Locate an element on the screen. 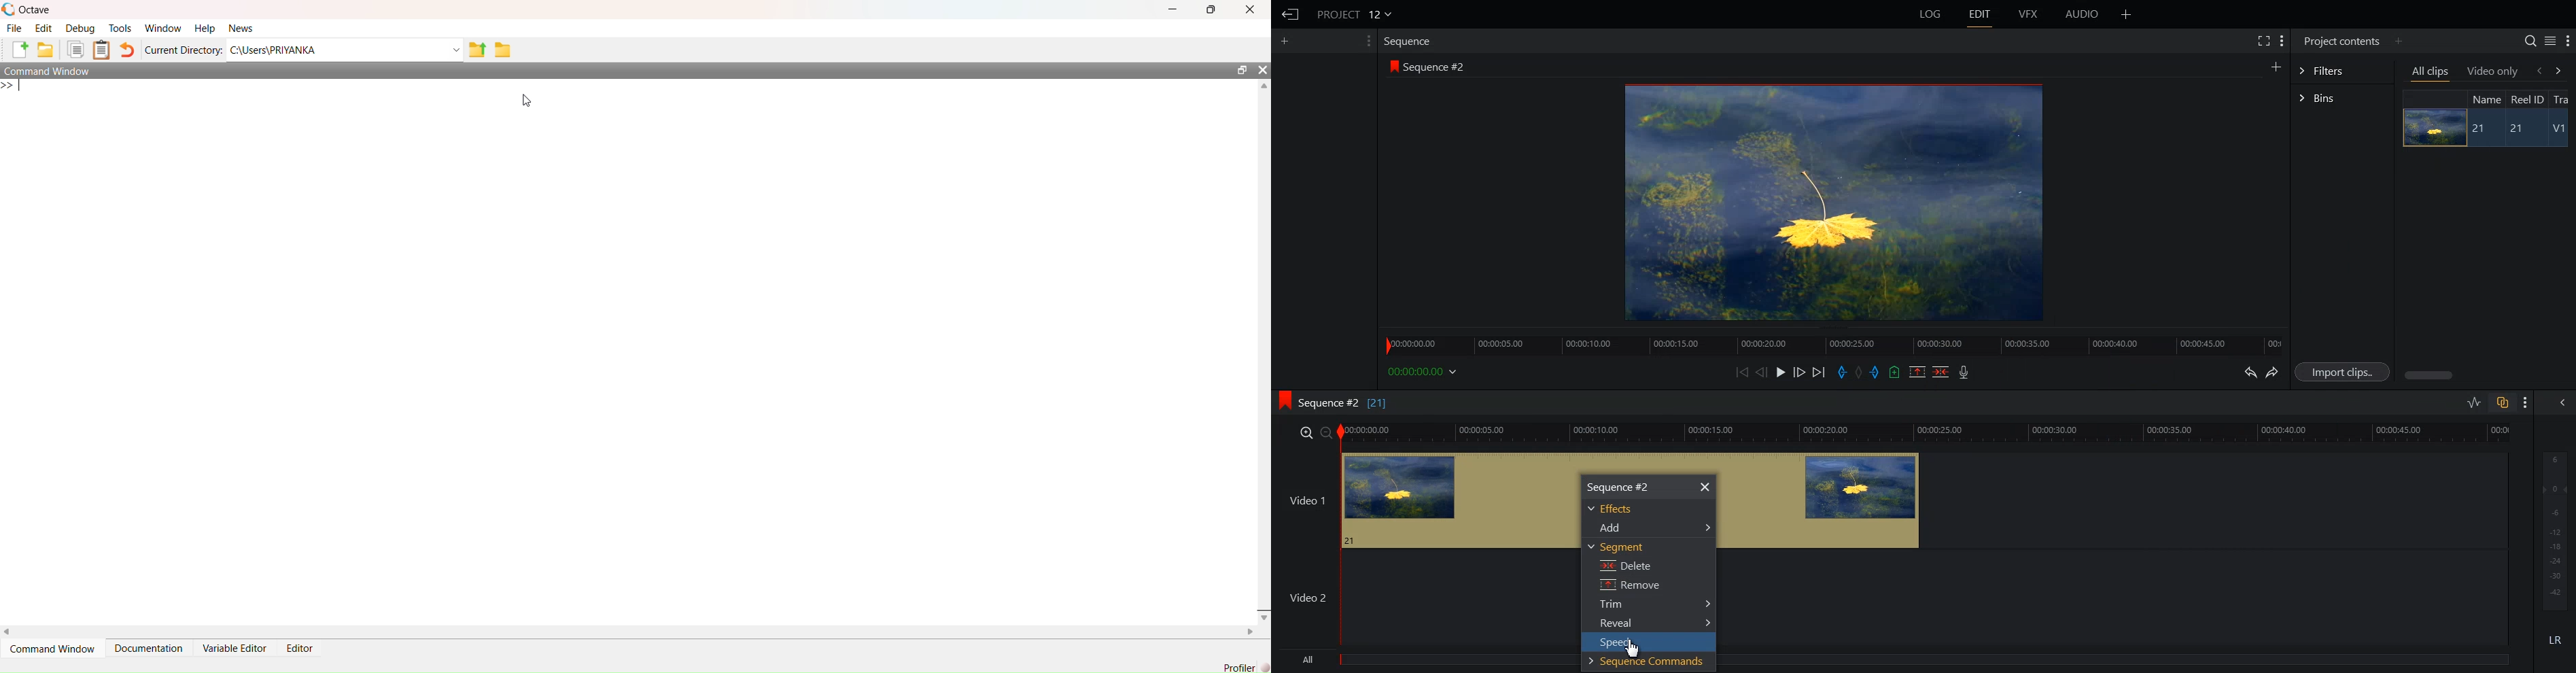  Add an out Mark in current position is located at coordinates (1877, 372).